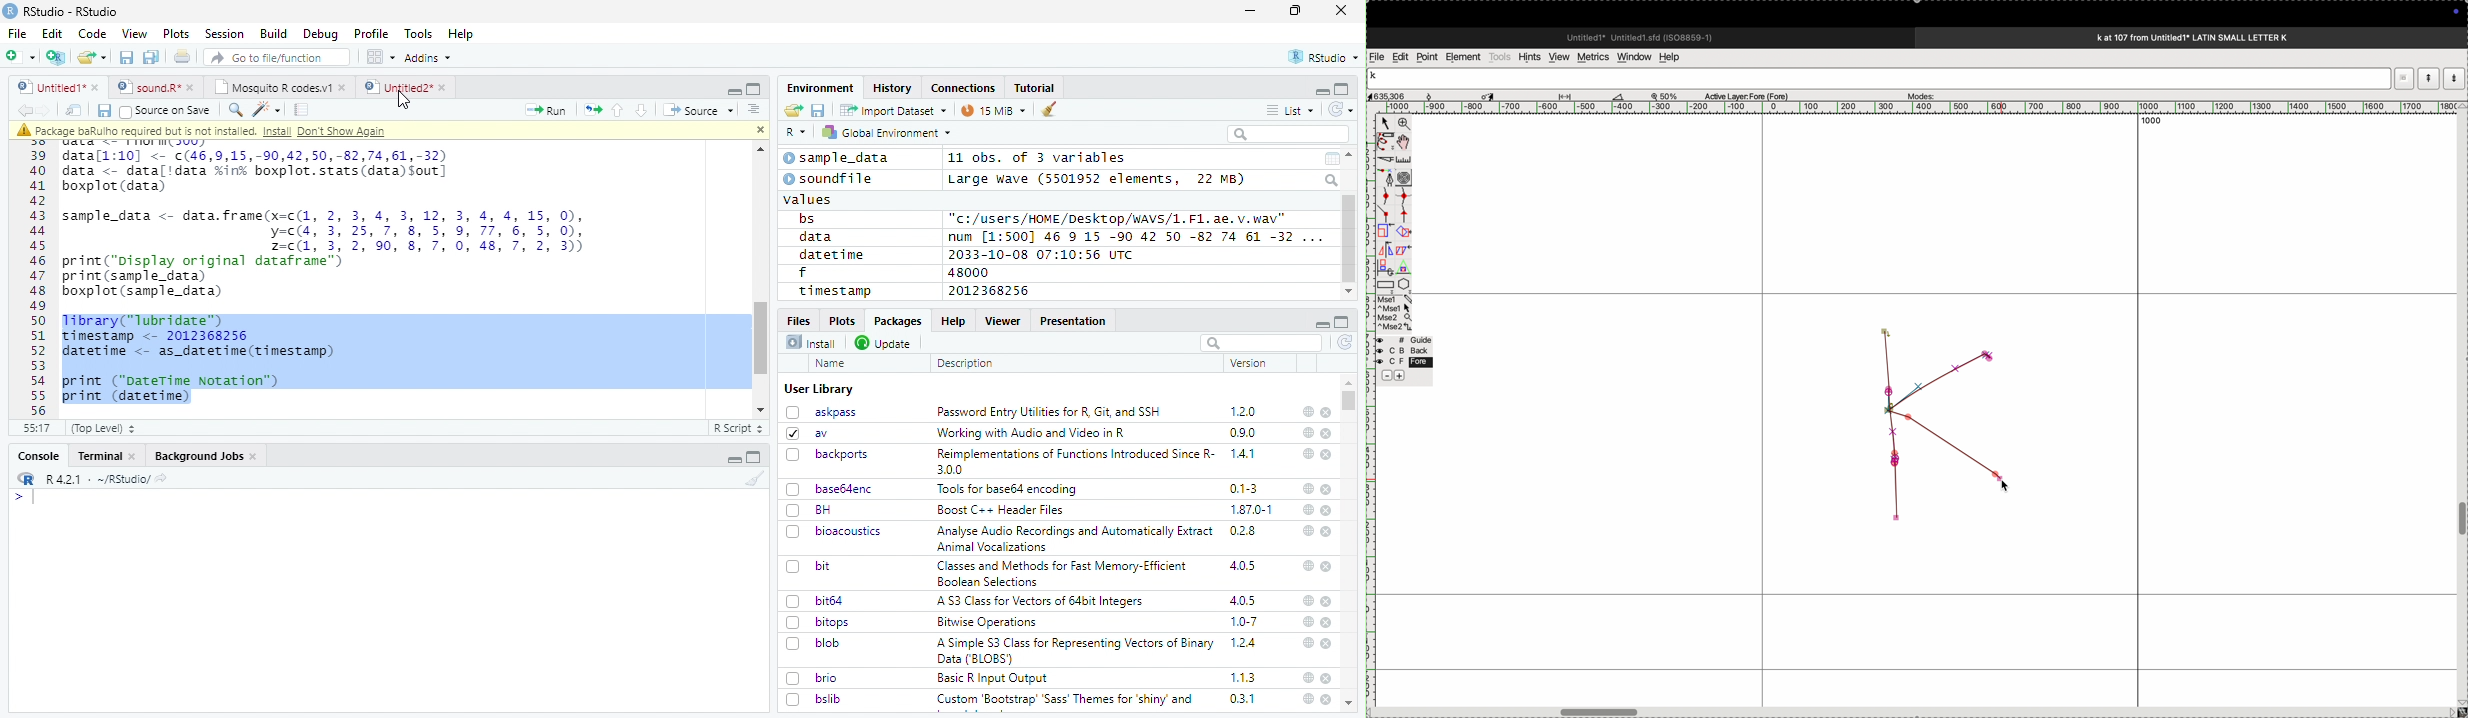 The image size is (2492, 728). I want to click on 15 MiB, so click(994, 110).